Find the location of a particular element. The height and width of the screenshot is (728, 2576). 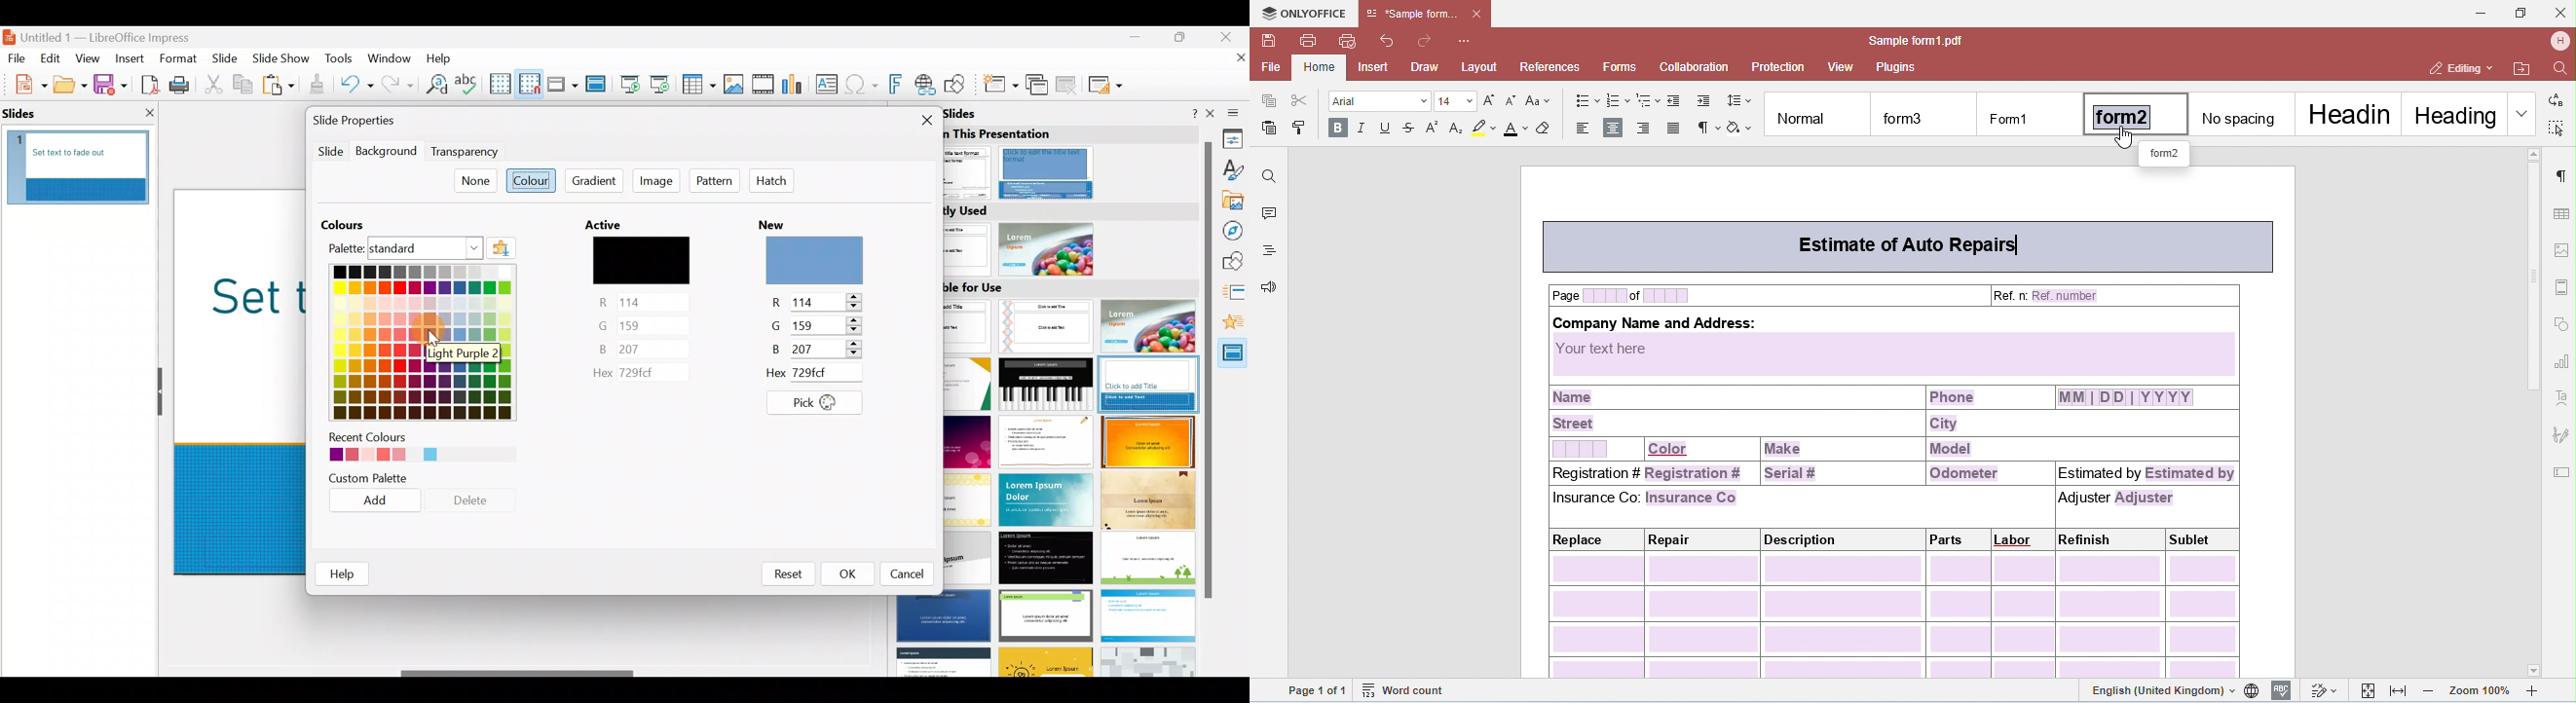

preview is located at coordinates (814, 262).